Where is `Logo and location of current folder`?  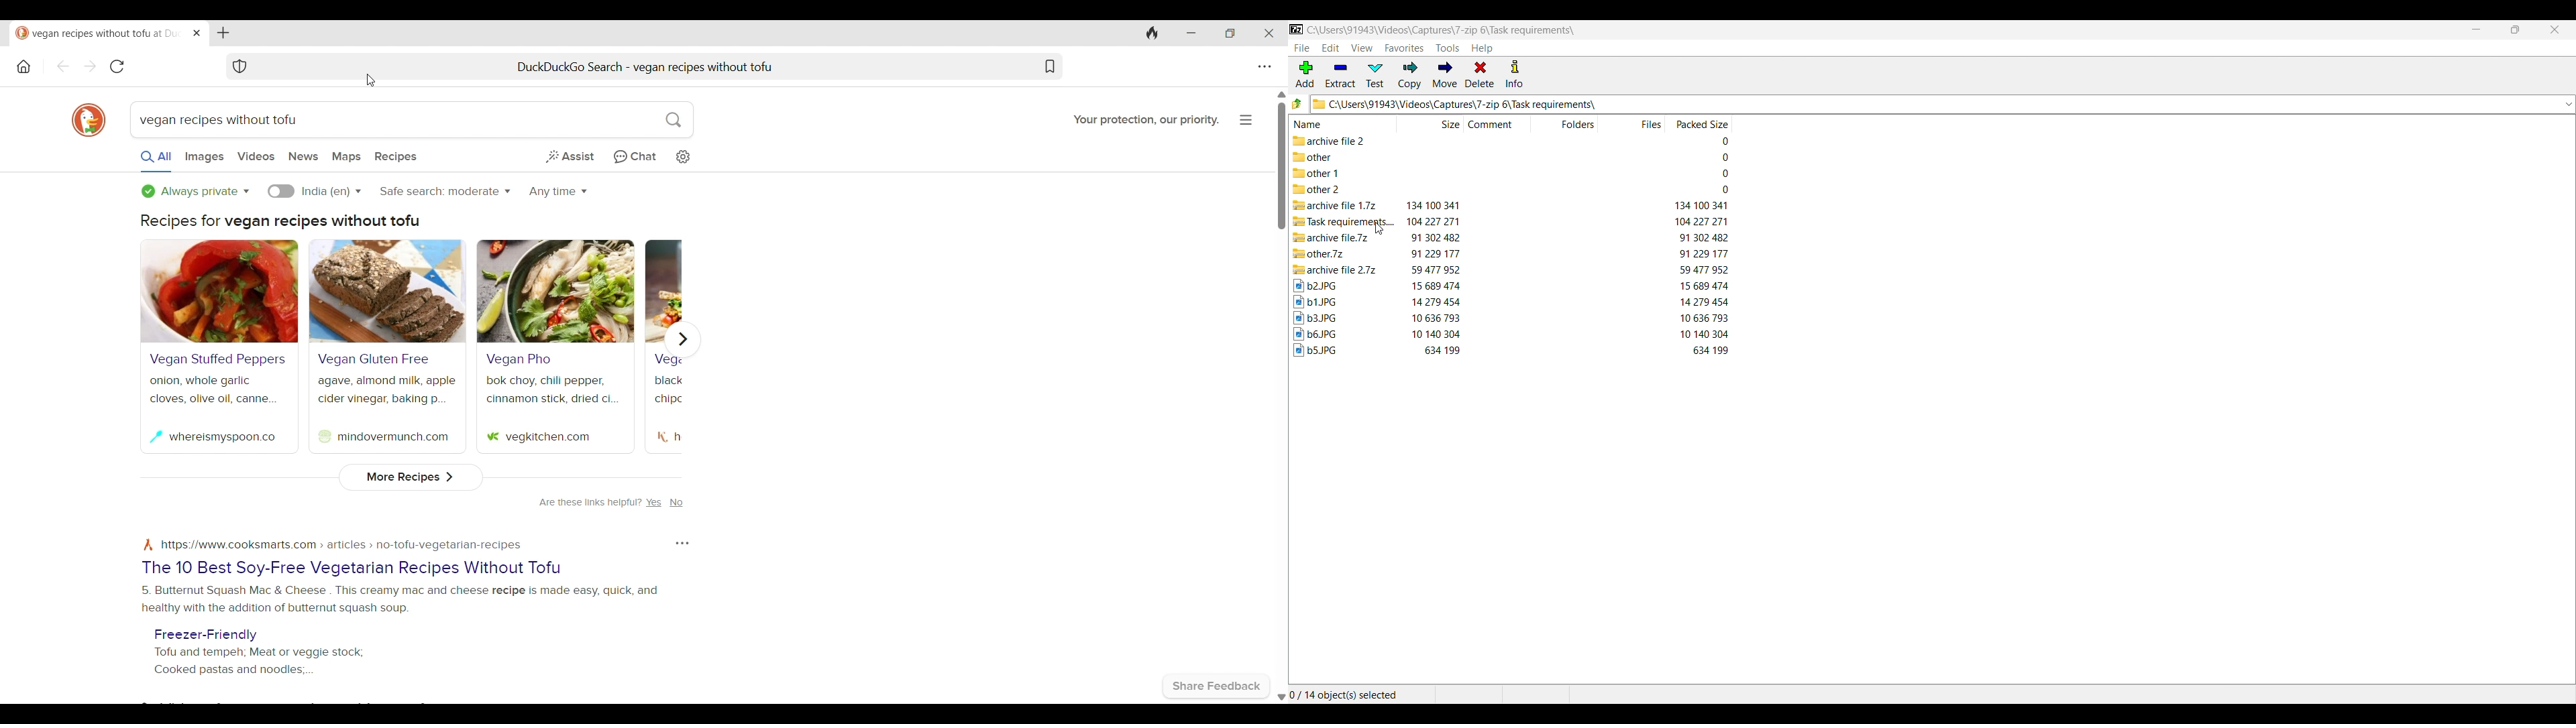
Logo and location of current folder is located at coordinates (1935, 104).